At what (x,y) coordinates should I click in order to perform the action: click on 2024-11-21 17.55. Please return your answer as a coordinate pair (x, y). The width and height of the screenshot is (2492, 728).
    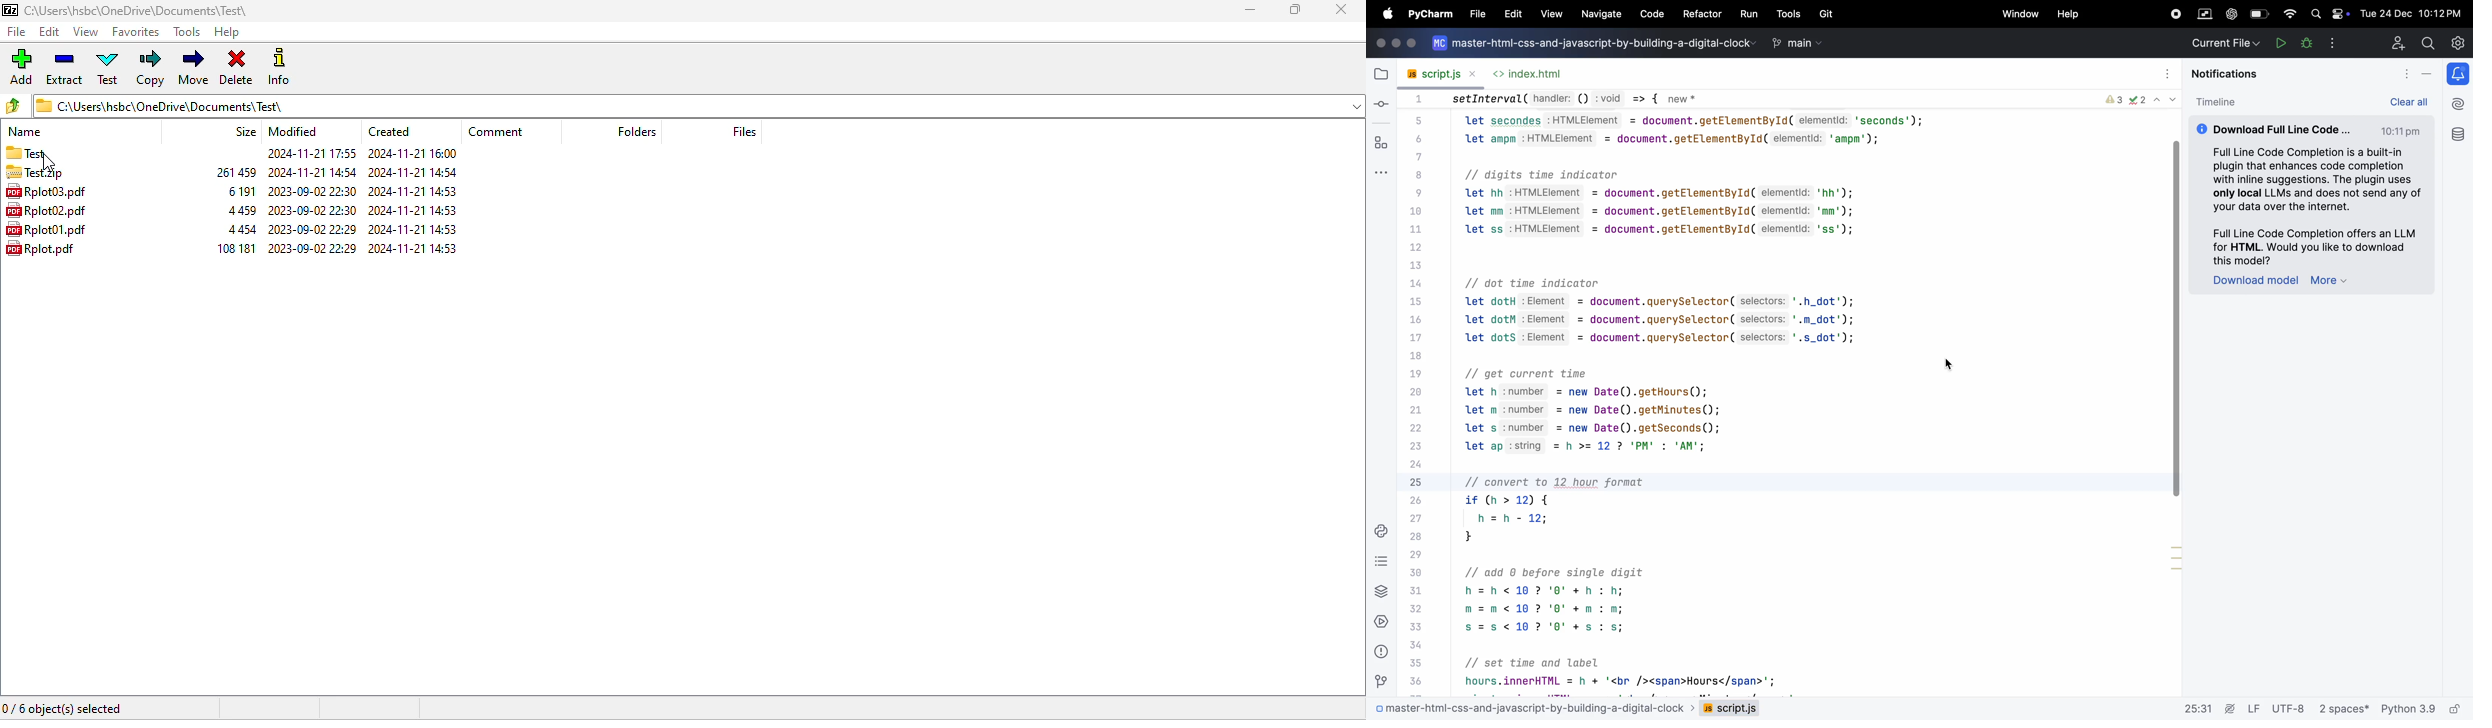
    Looking at the image, I should click on (312, 155).